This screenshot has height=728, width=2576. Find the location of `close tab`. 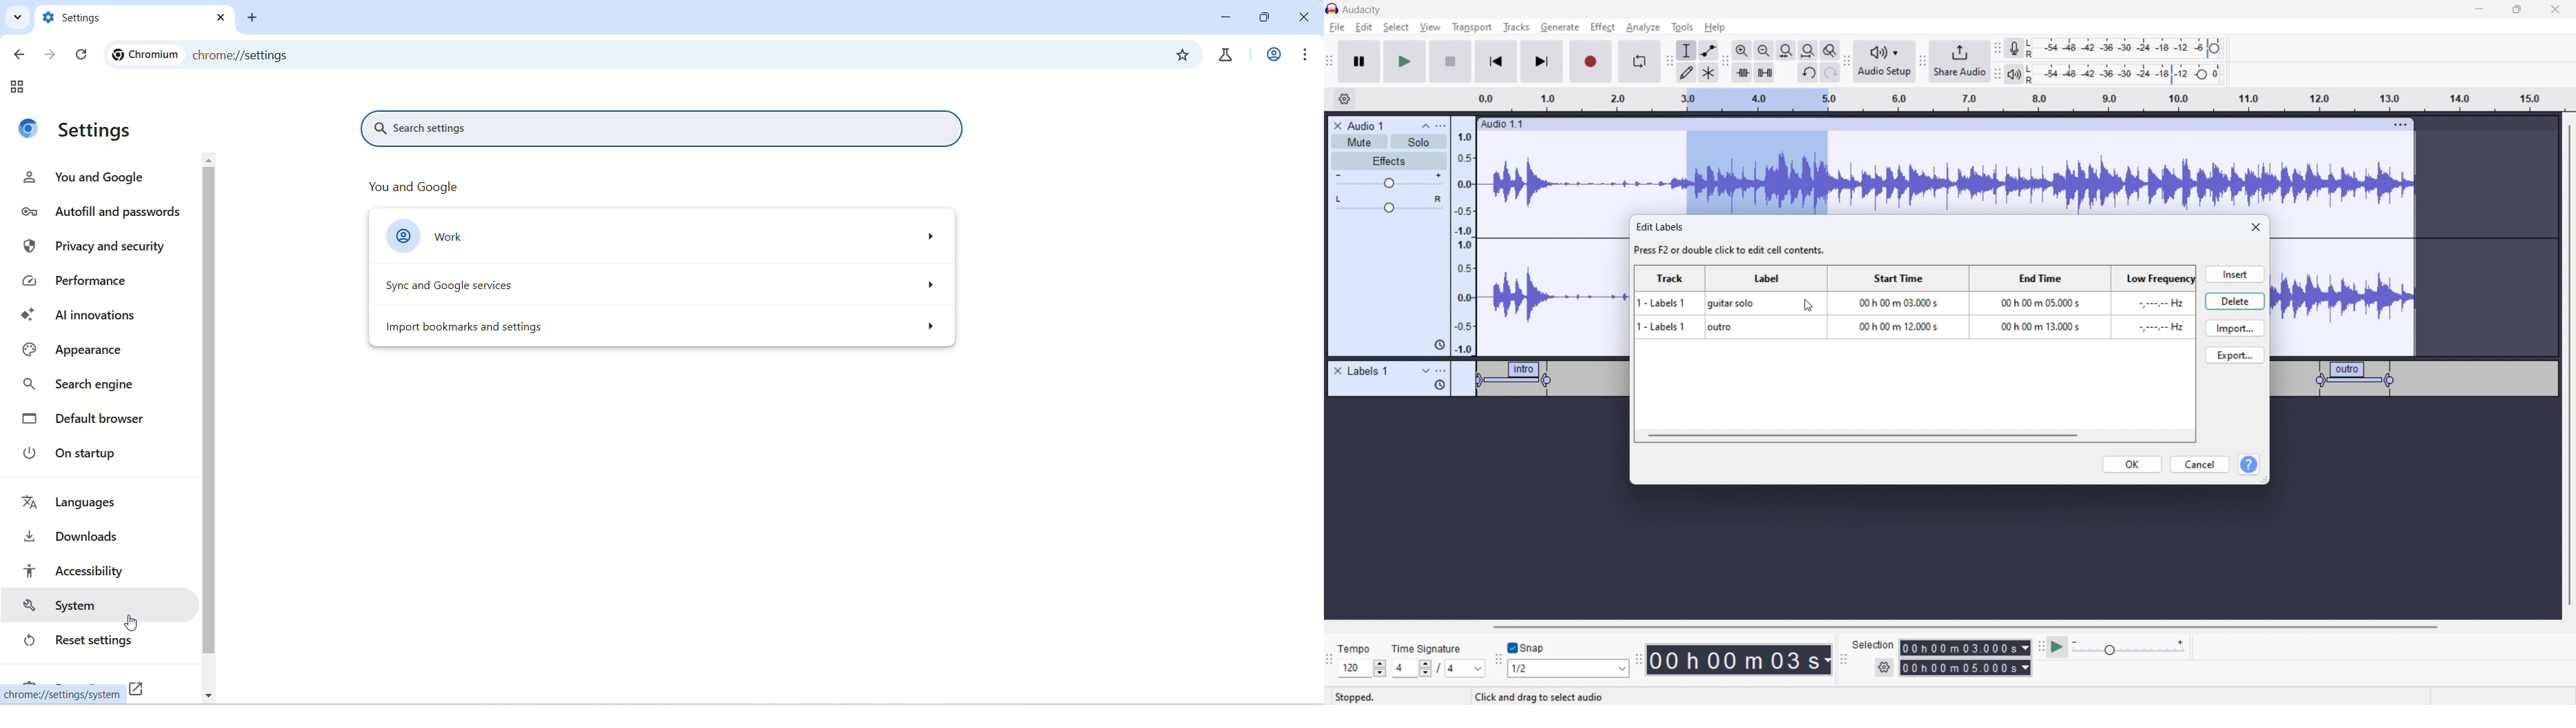

close tab is located at coordinates (221, 17).